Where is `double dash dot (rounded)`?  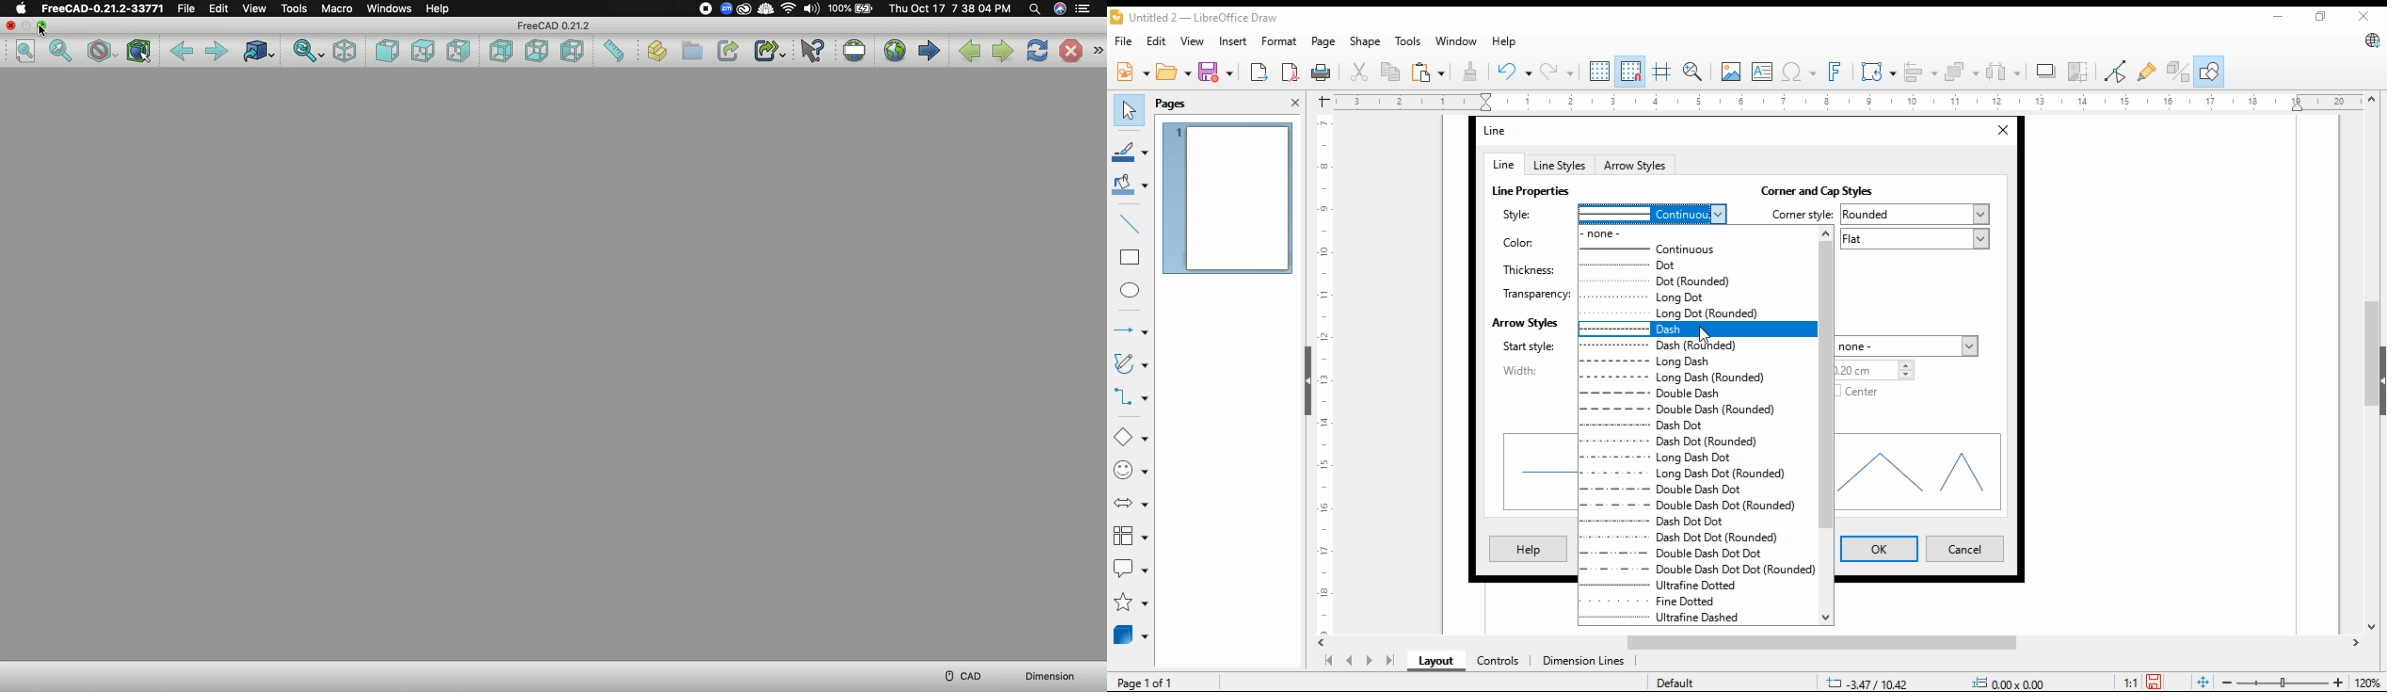 double dash dot (rounded) is located at coordinates (1689, 506).